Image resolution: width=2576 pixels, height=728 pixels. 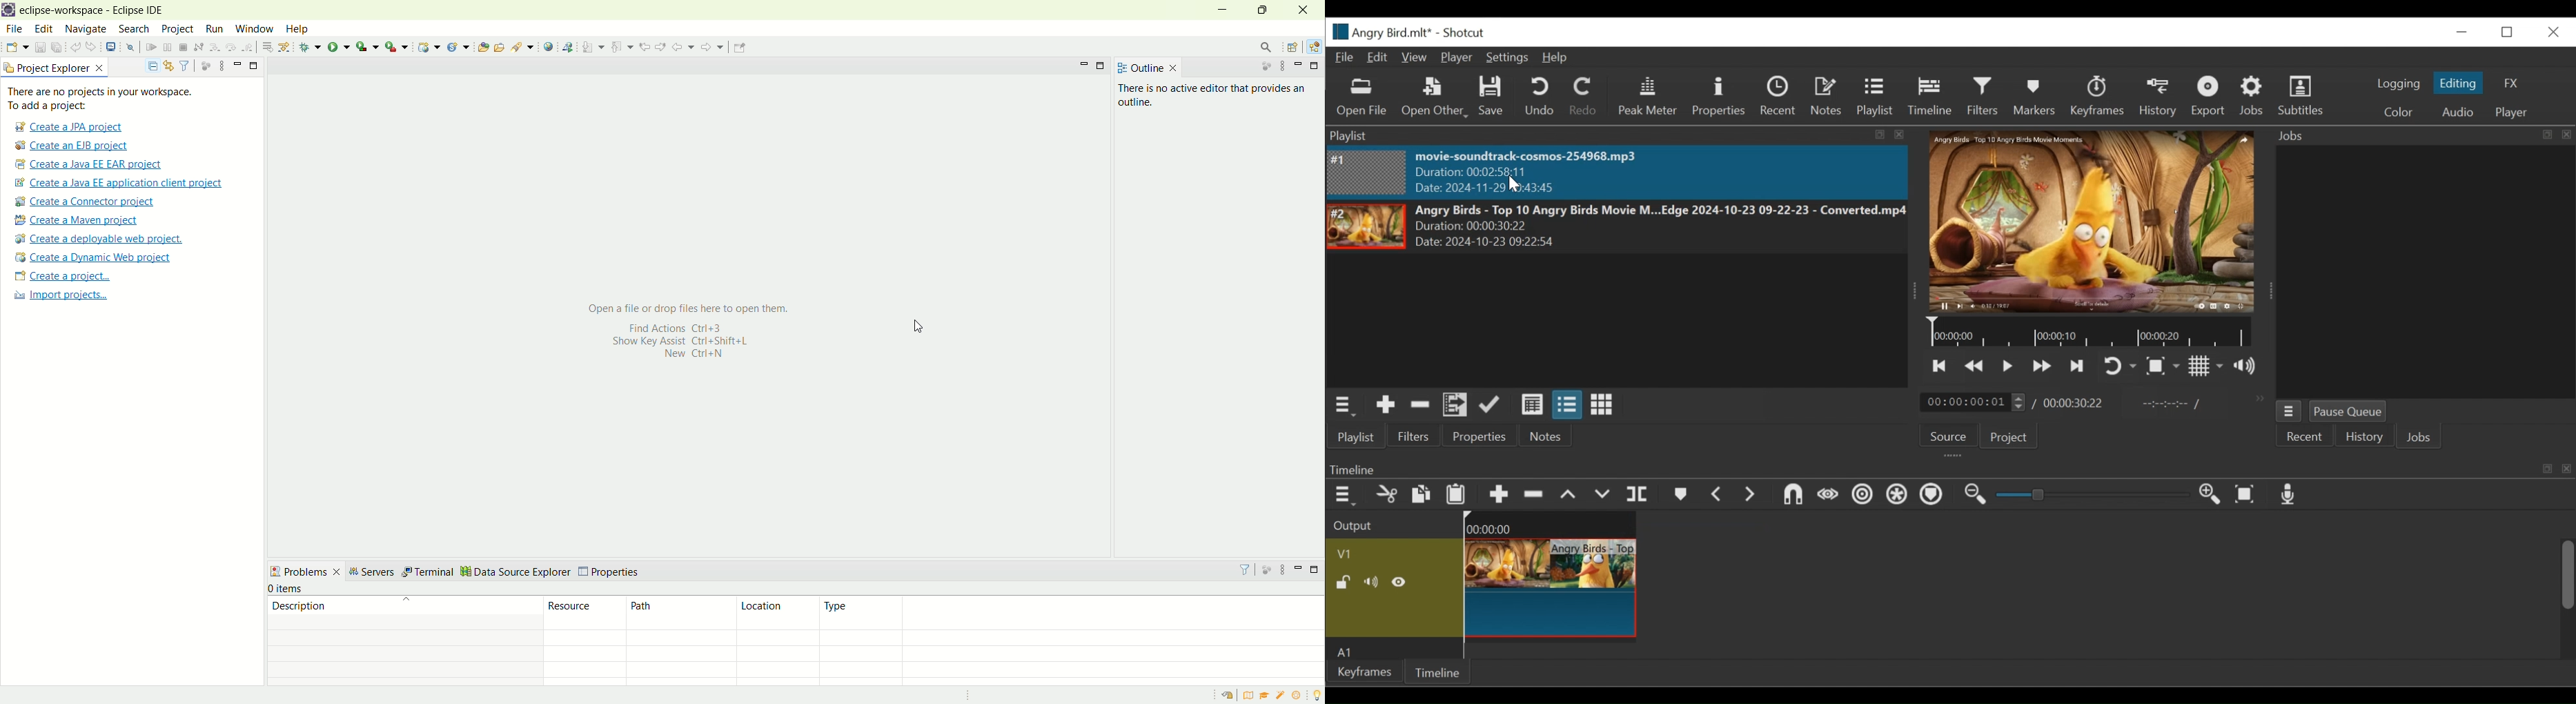 What do you see at coordinates (63, 277) in the screenshot?
I see `create a project` at bounding box center [63, 277].